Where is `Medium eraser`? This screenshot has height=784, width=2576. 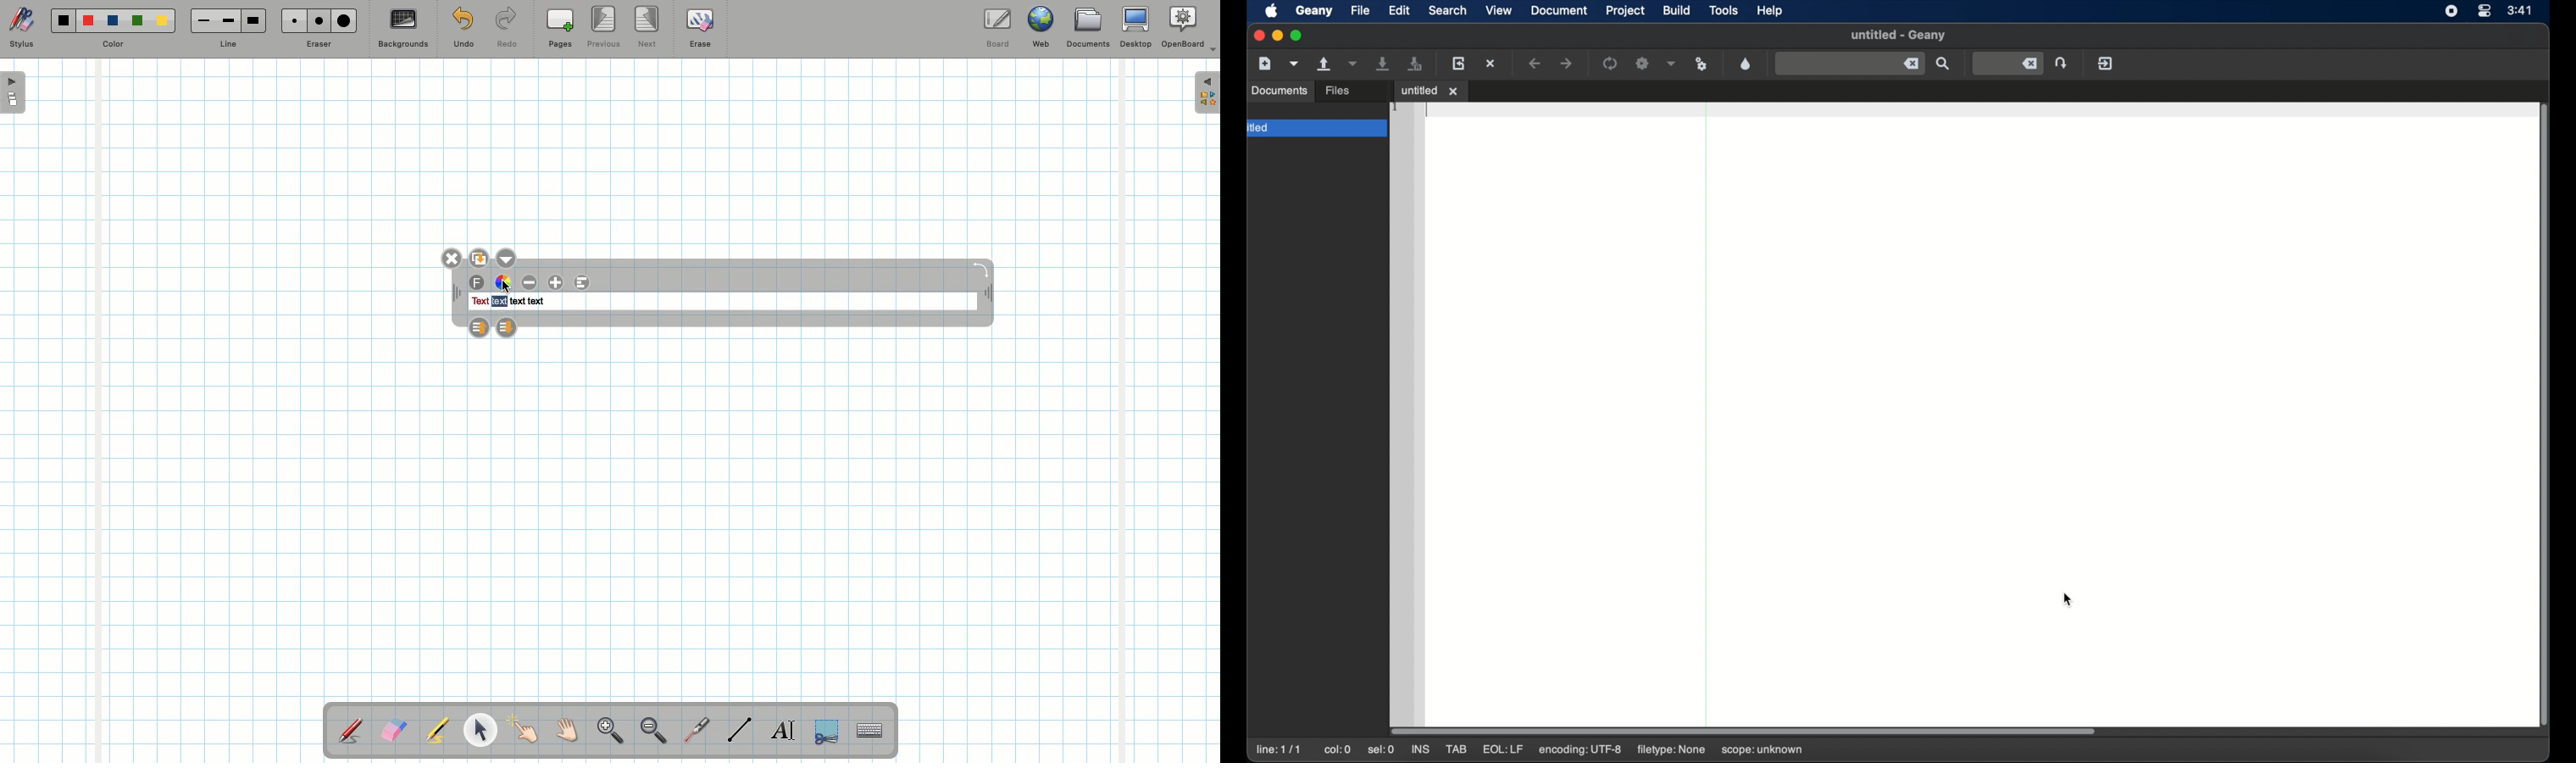 Medium eraser is located at coordinates (316, 20).